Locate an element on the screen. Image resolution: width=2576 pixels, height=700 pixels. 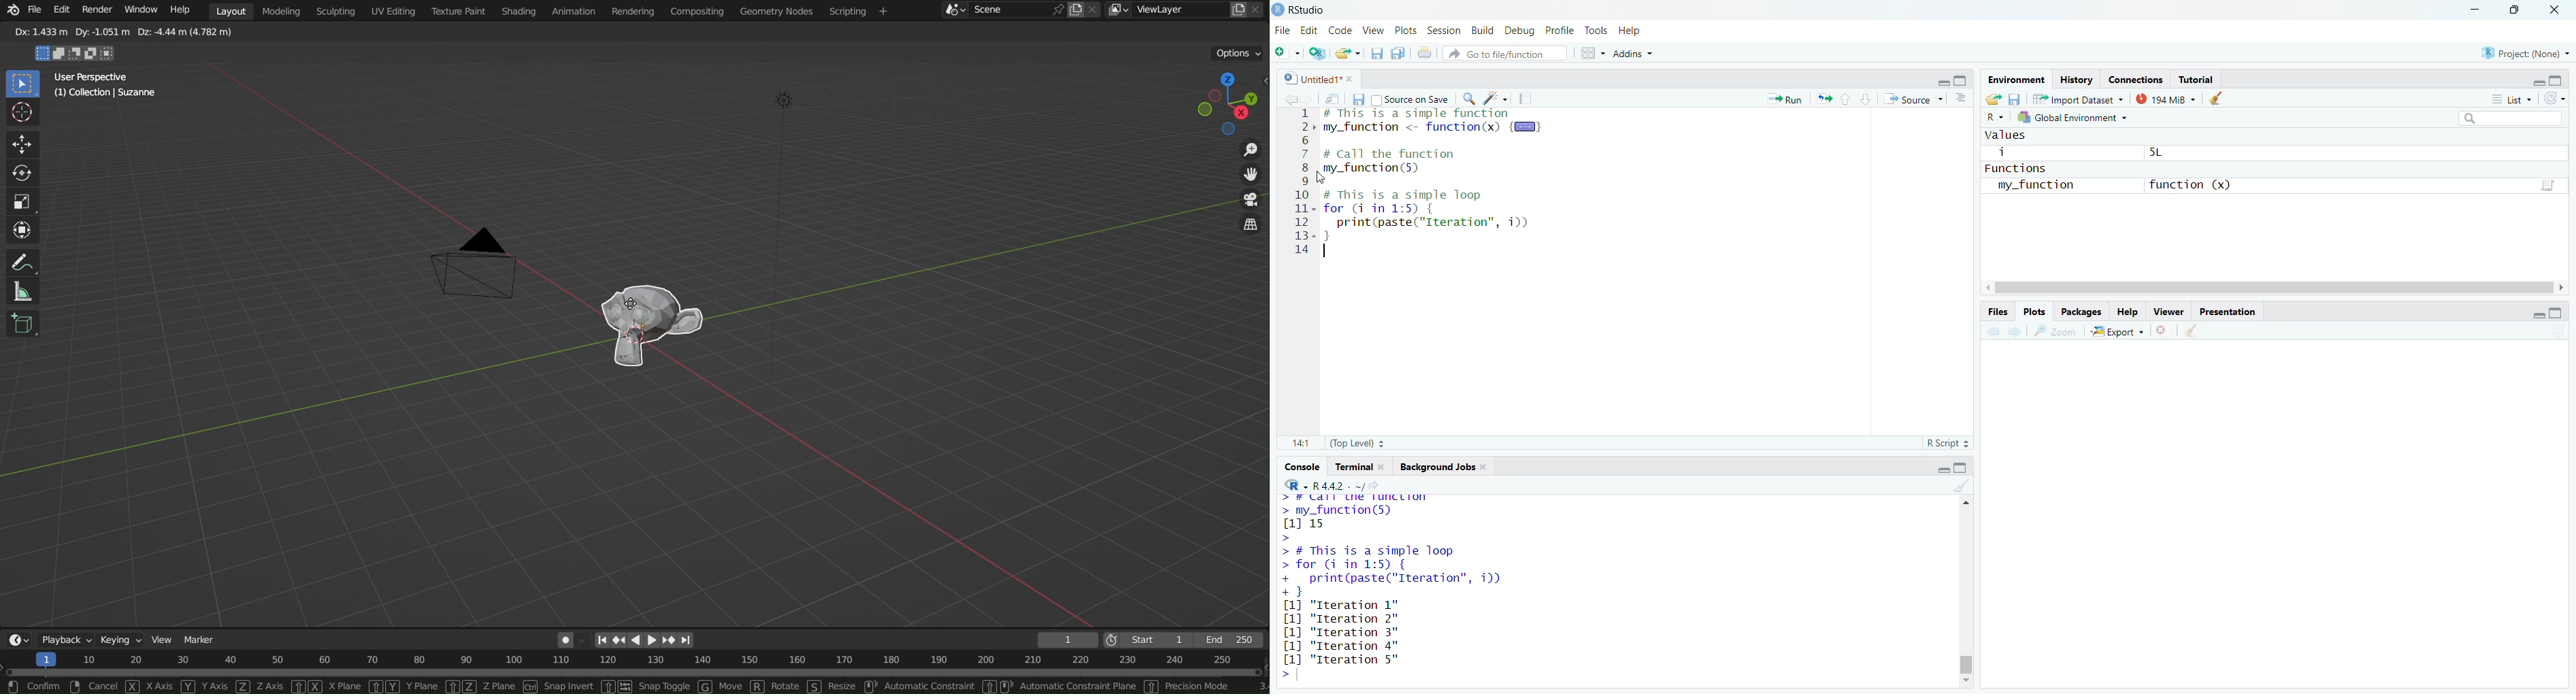
Camera is located at coordinates (476, 264).